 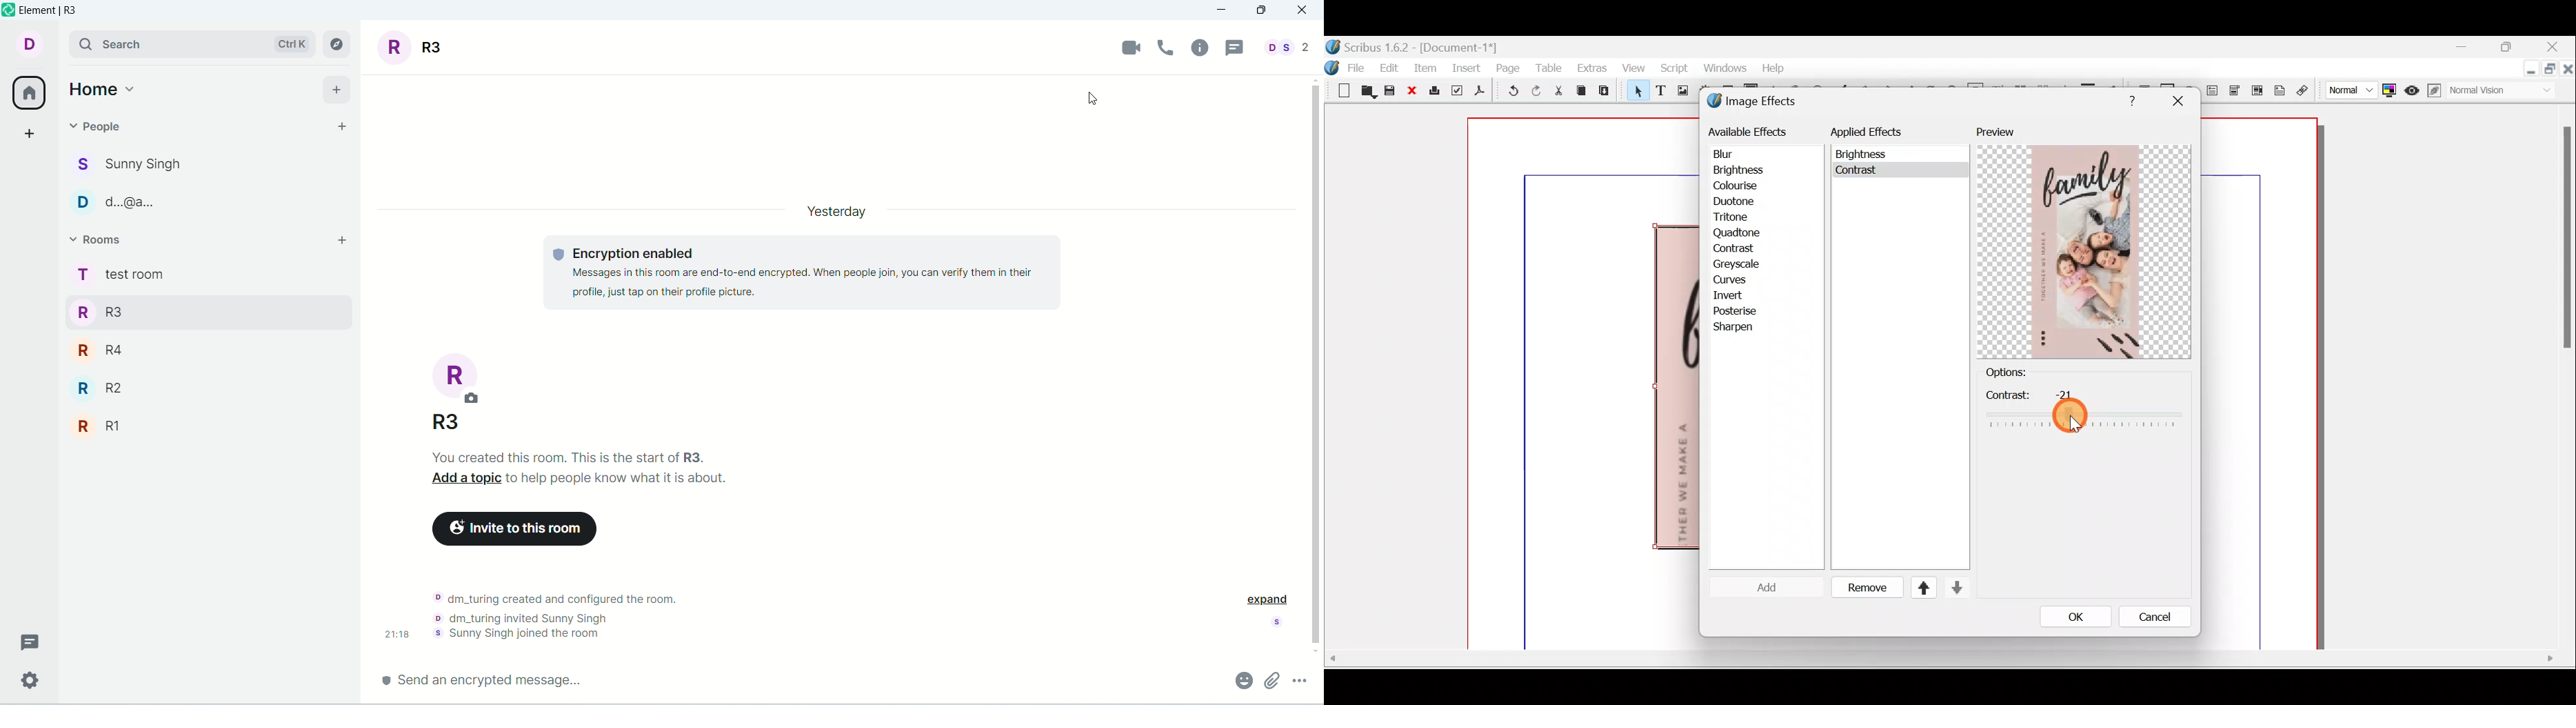 What do you see at coordinates (416, 47) in the screenshot?
I see `room` at bounding box center [416, 47].